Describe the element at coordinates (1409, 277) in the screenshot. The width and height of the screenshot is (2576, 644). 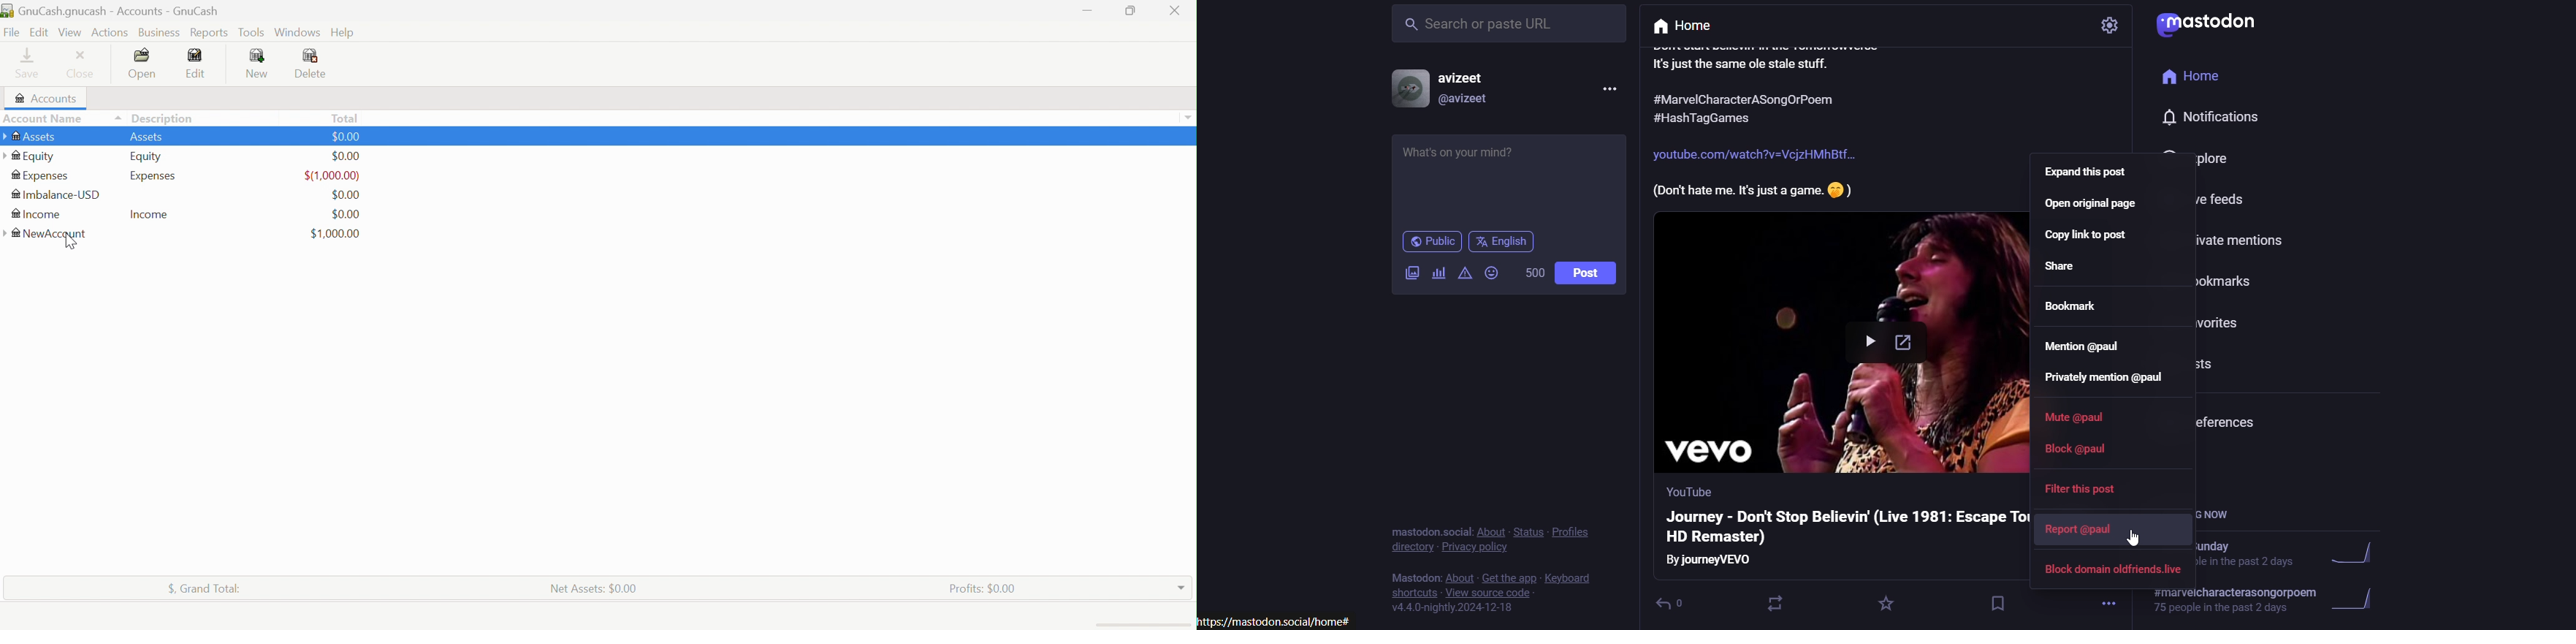
I see `add imgae` at that location.